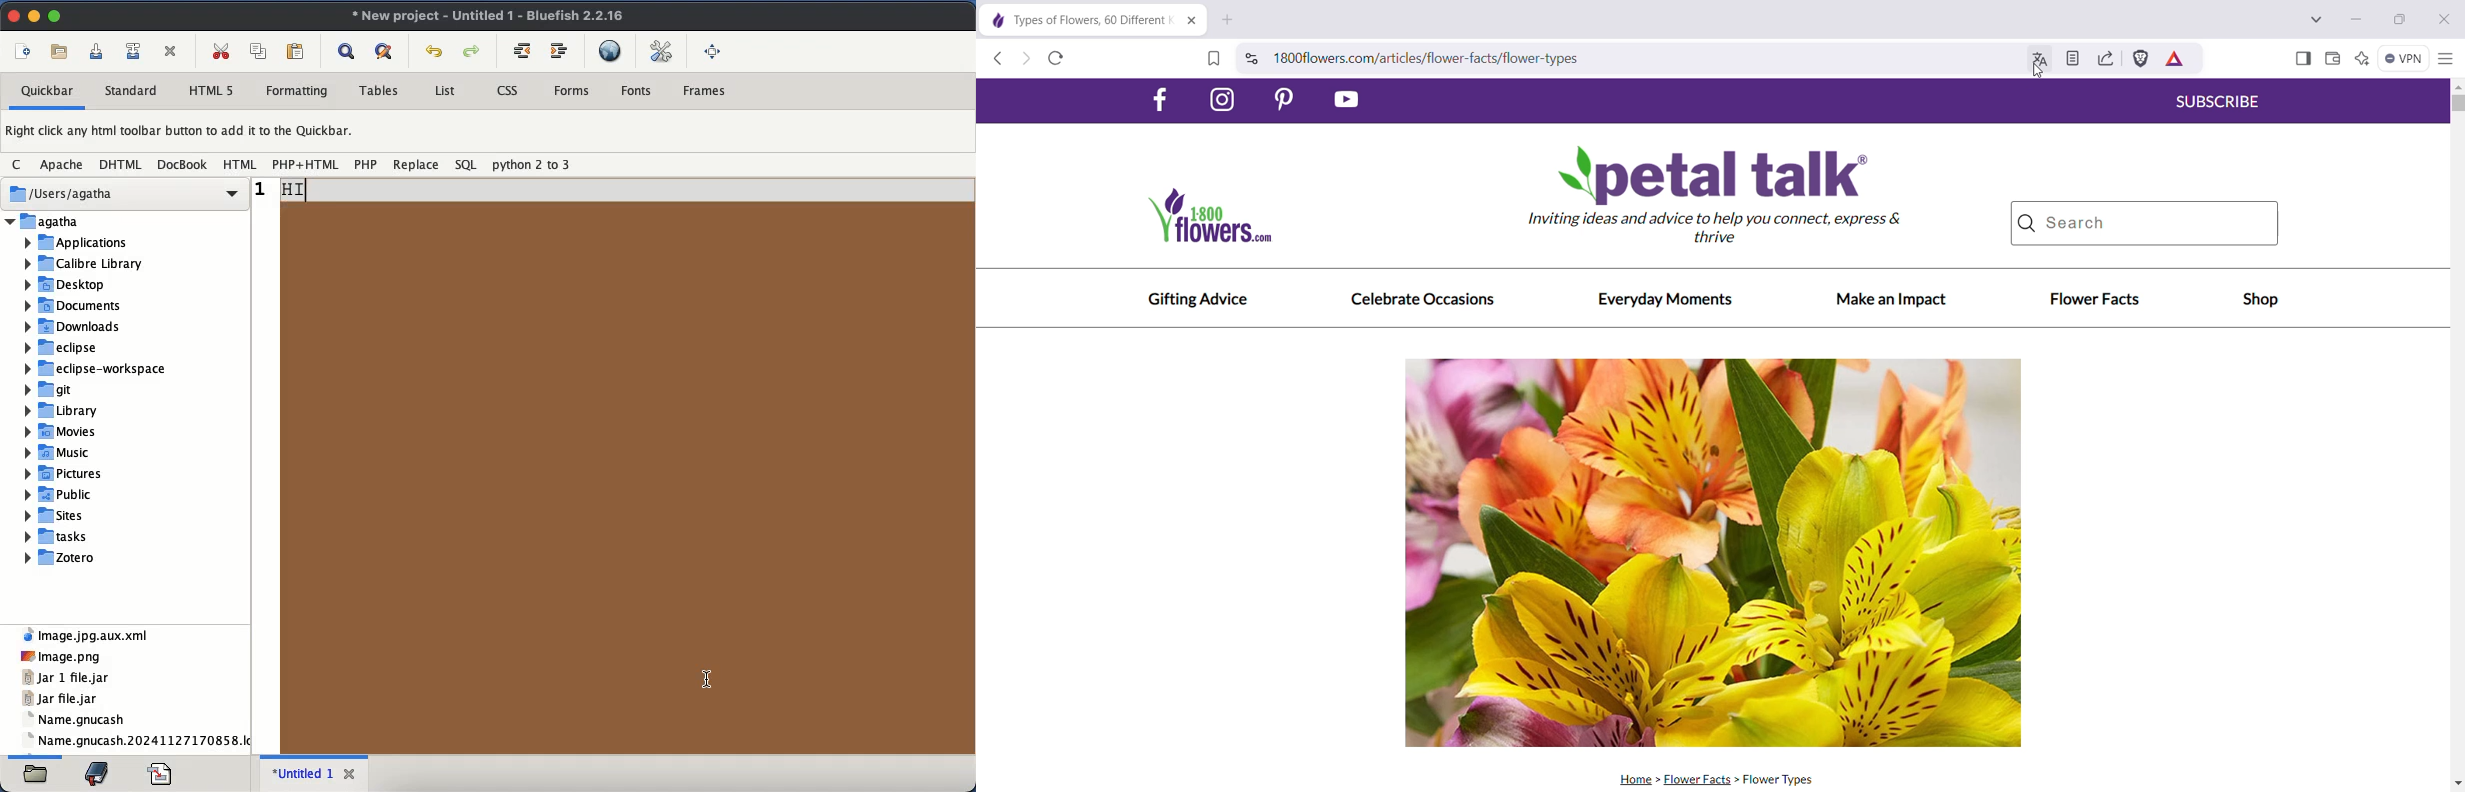 Image resolution: width=2492 pixels, height=812 pixels. Describe the element at coordinates (1189, 20) in the screenshot. I see `Close Tab` at that location.